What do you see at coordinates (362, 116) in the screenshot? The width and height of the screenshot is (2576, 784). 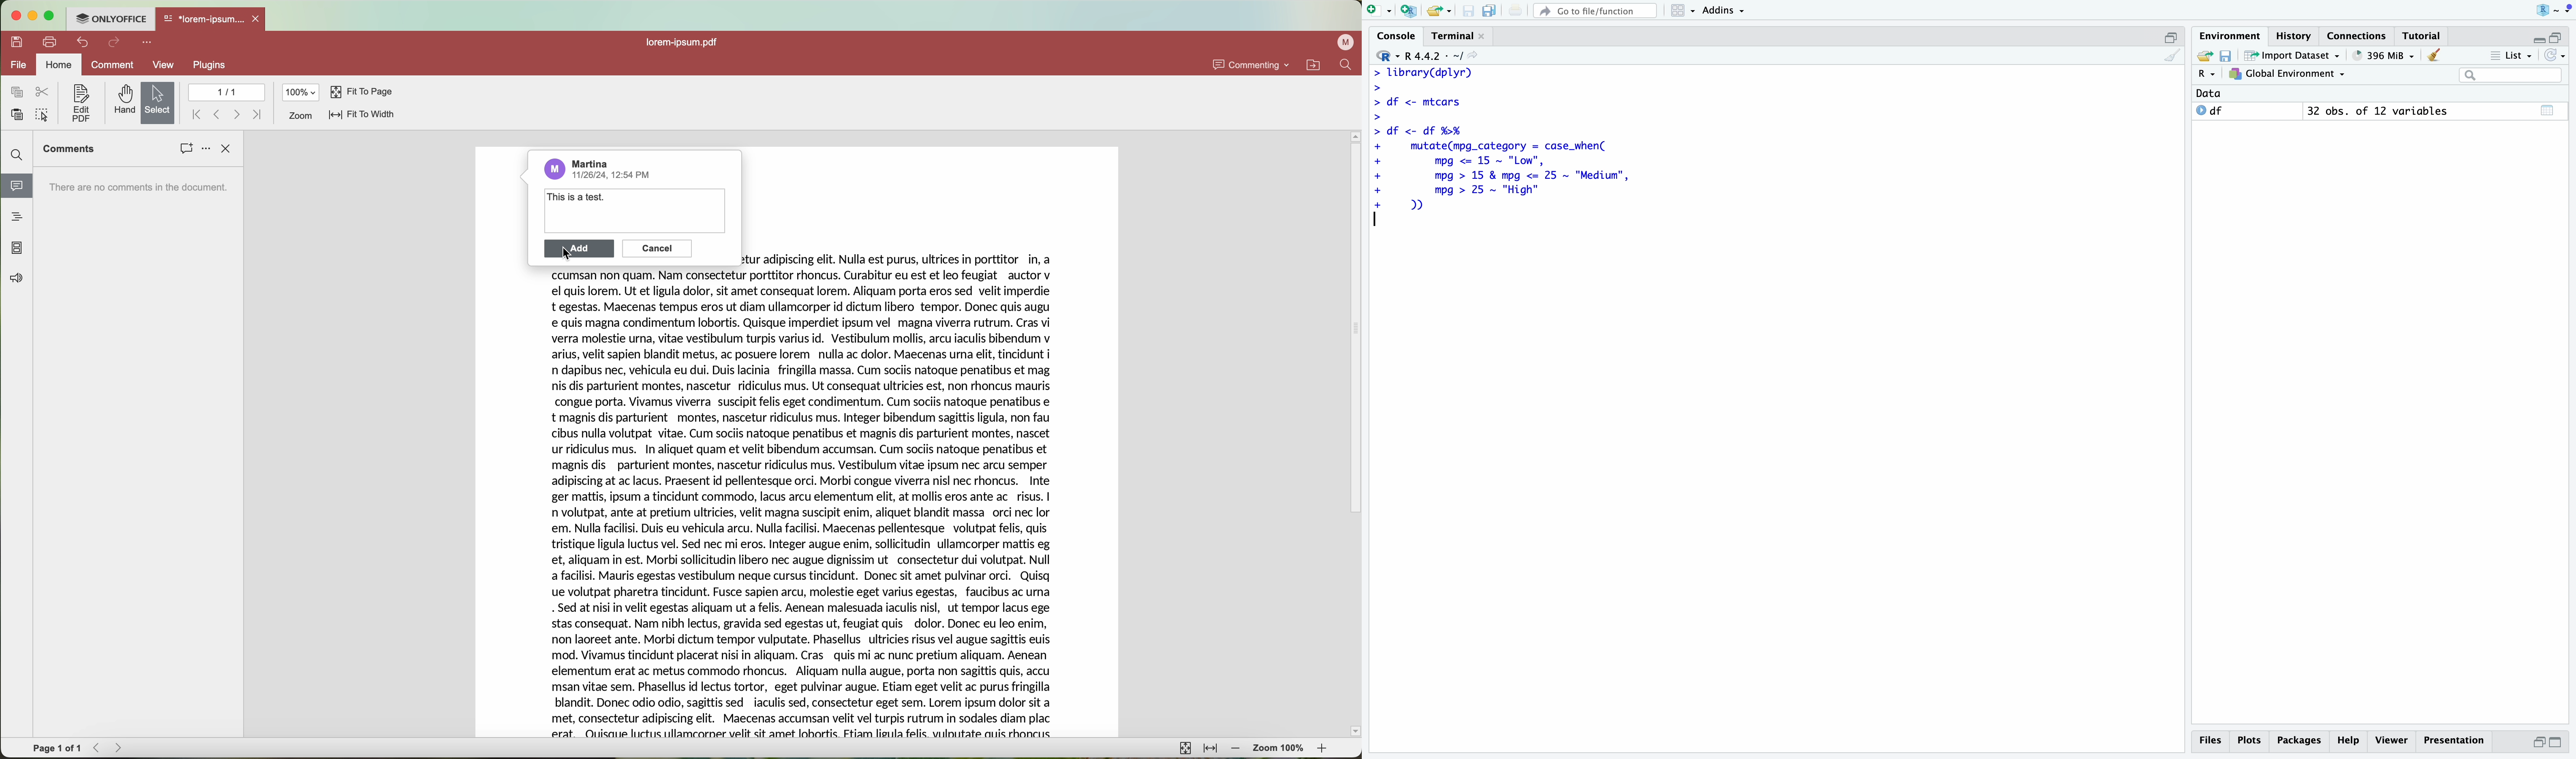 I see `fit to width` at bounding box center [362, 116].